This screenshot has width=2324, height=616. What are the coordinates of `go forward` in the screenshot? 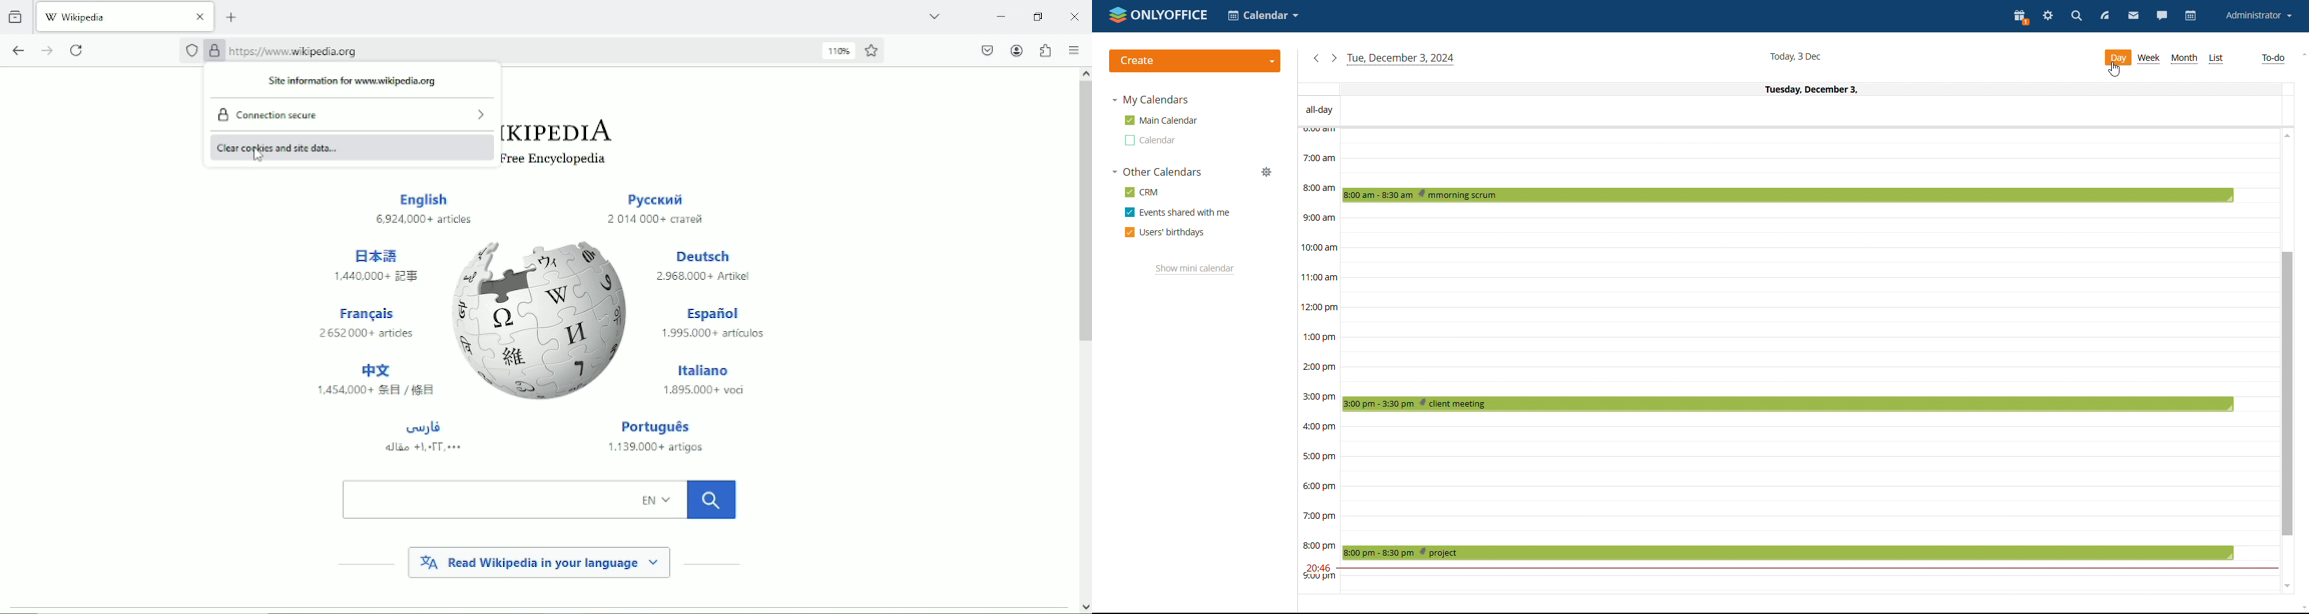 It's located at (48, 50).